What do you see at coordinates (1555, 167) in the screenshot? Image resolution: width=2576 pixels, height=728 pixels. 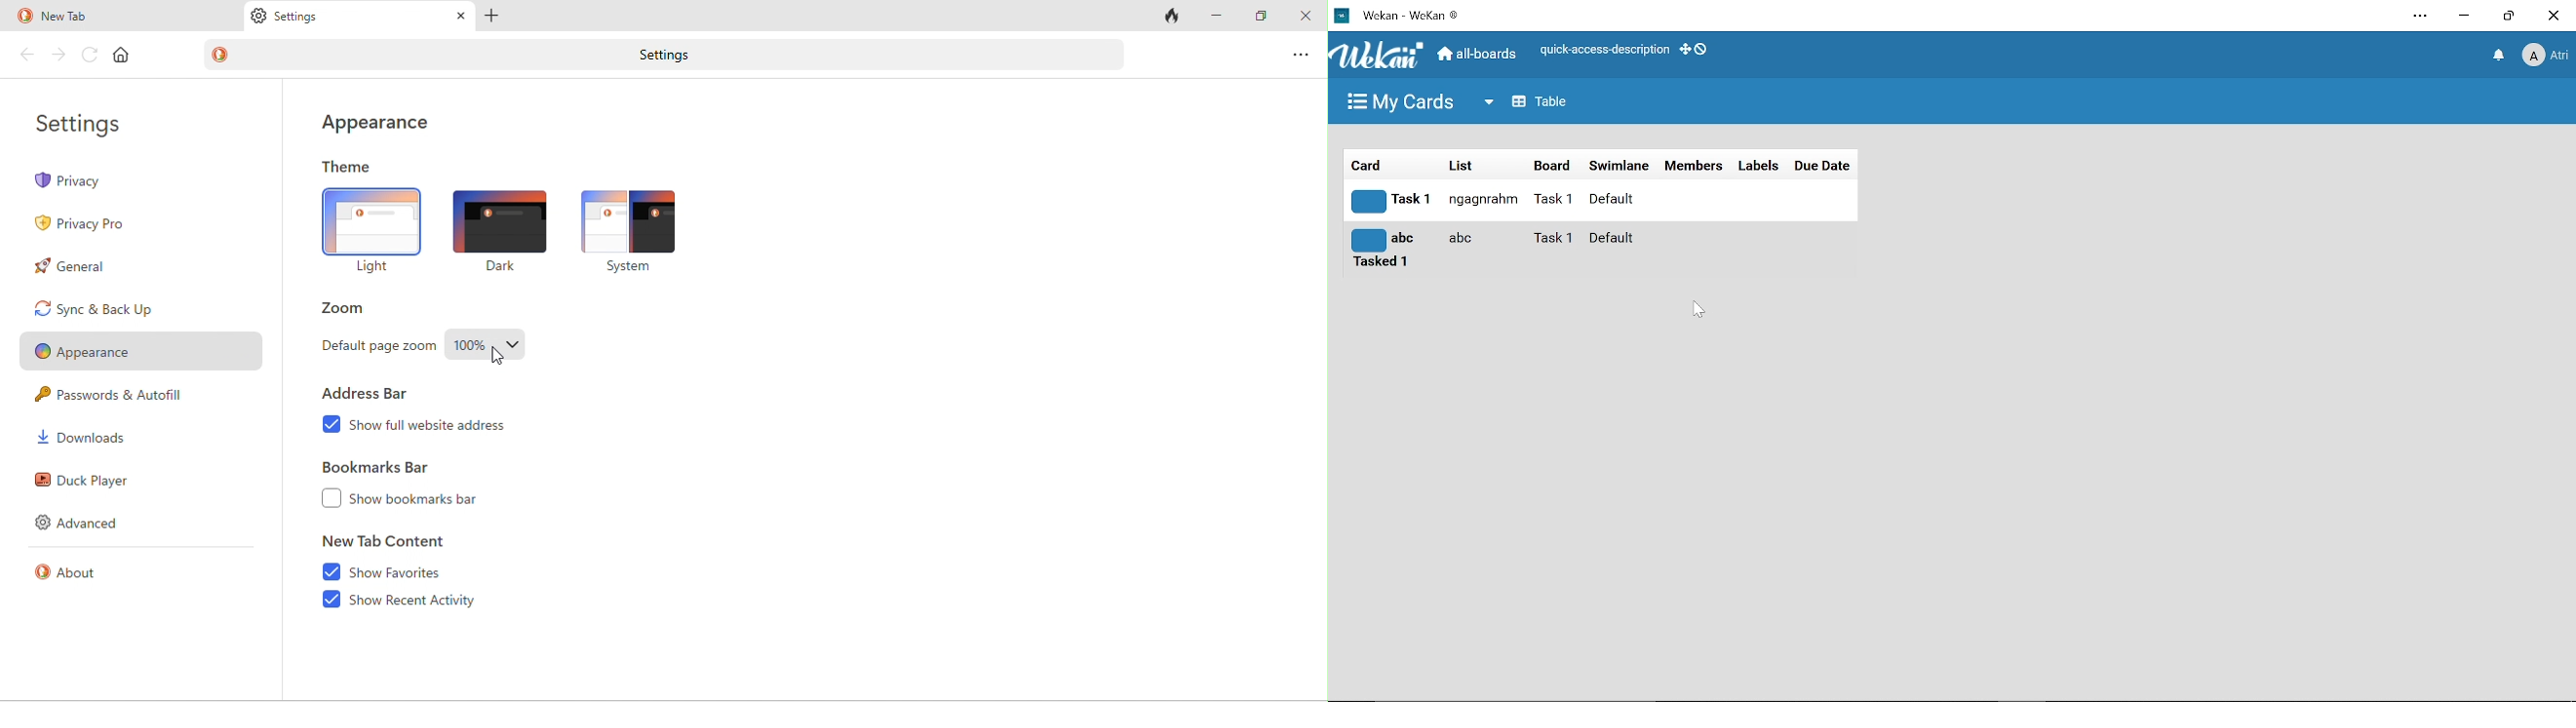 I see `board` at bounding box center [1555, 167].